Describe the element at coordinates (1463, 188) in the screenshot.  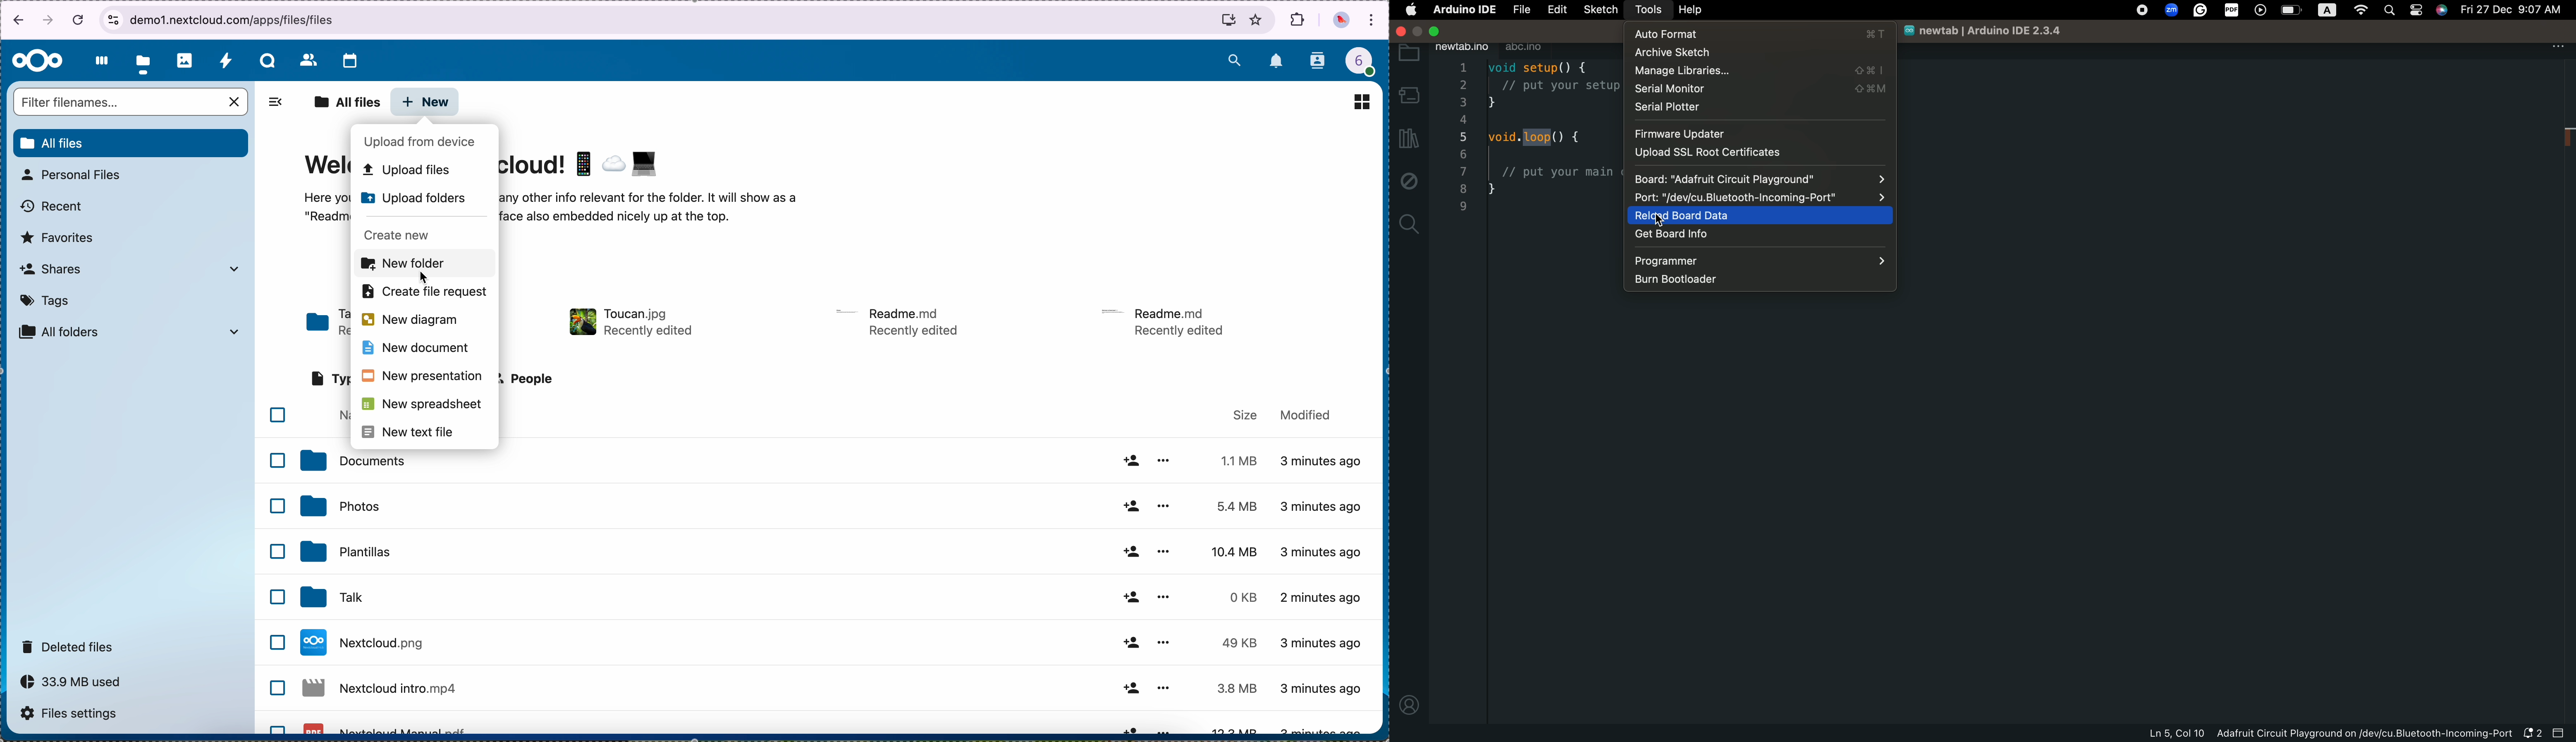
I see `8` at that location.